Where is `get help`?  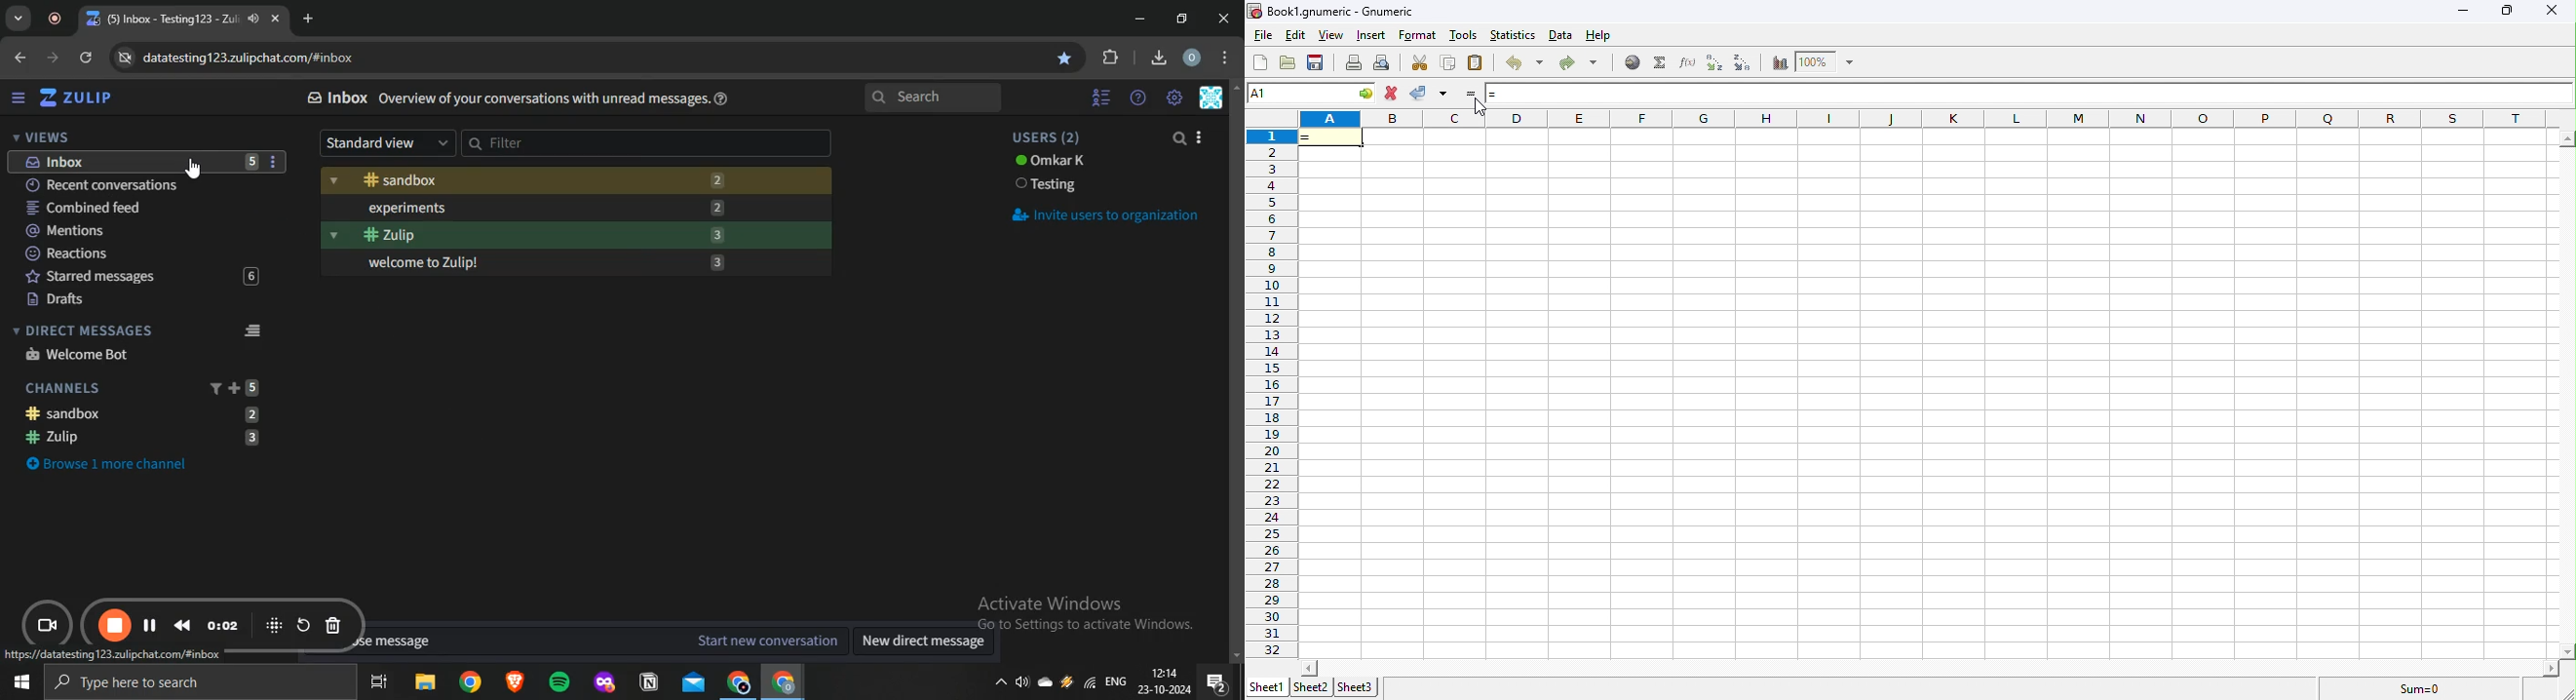 get help is located at coordinates (724, 98).